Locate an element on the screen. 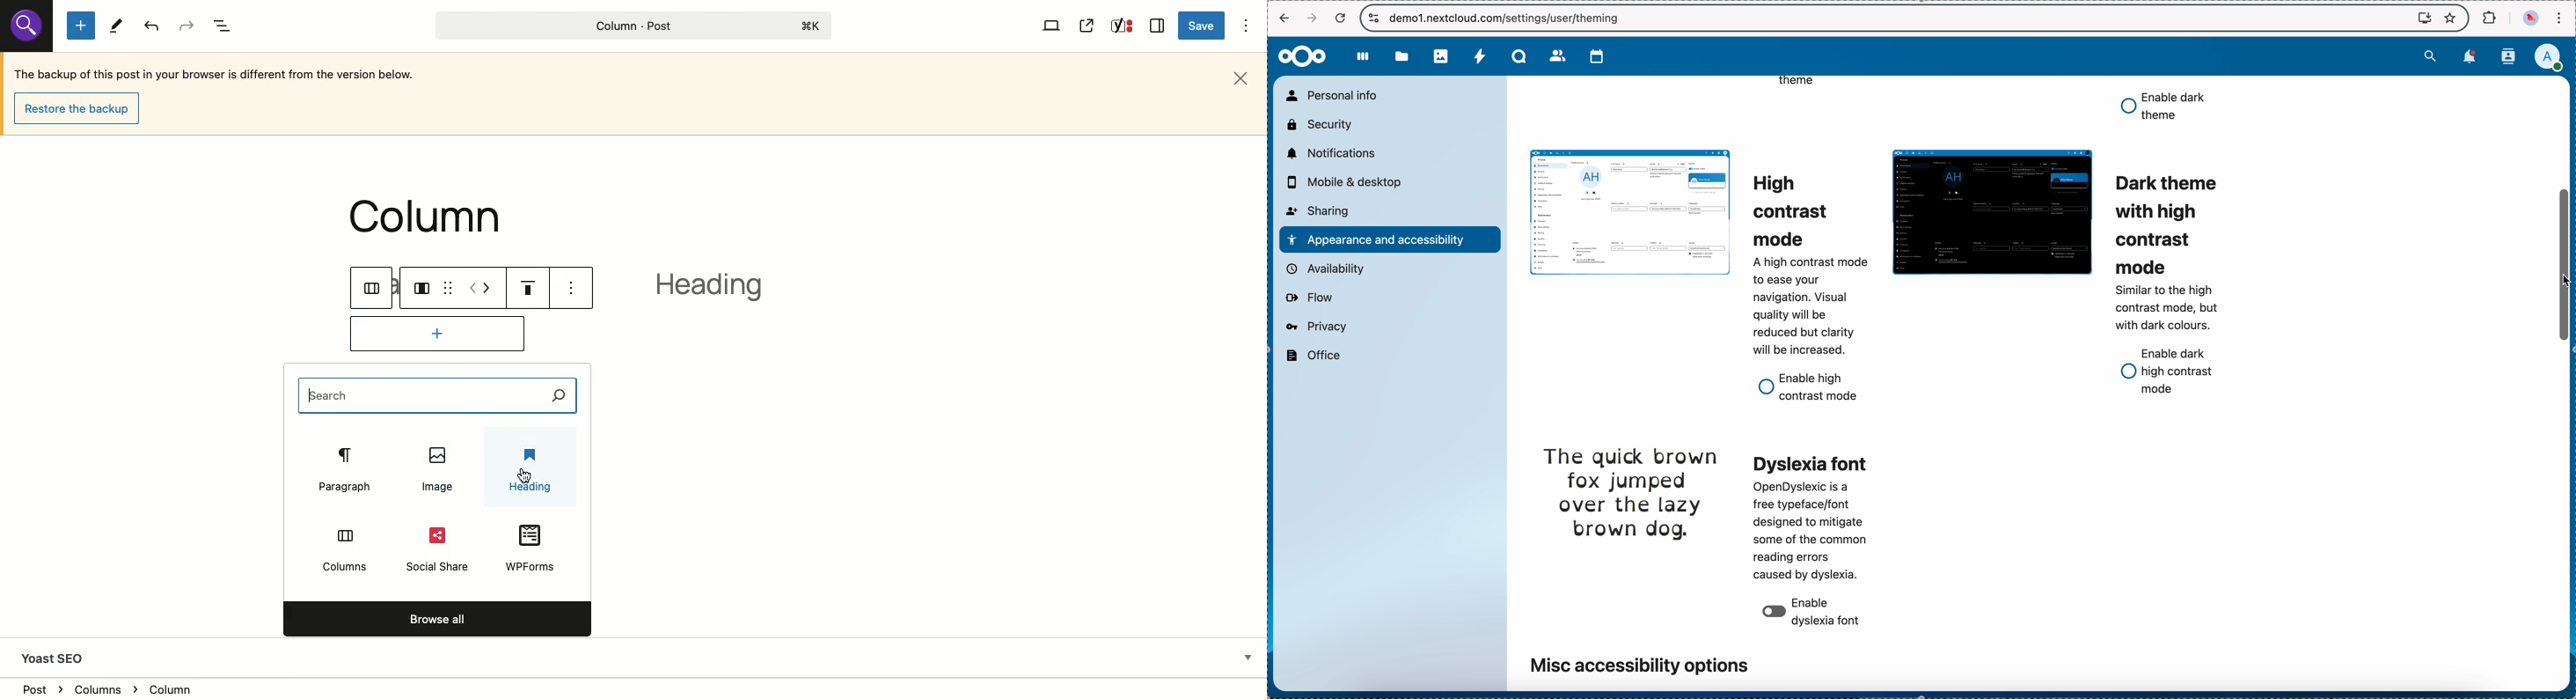 Image resolution: width=2576 pixels, height=700 pixels. dyslexia font theme is located at coordinates (1816, 515).